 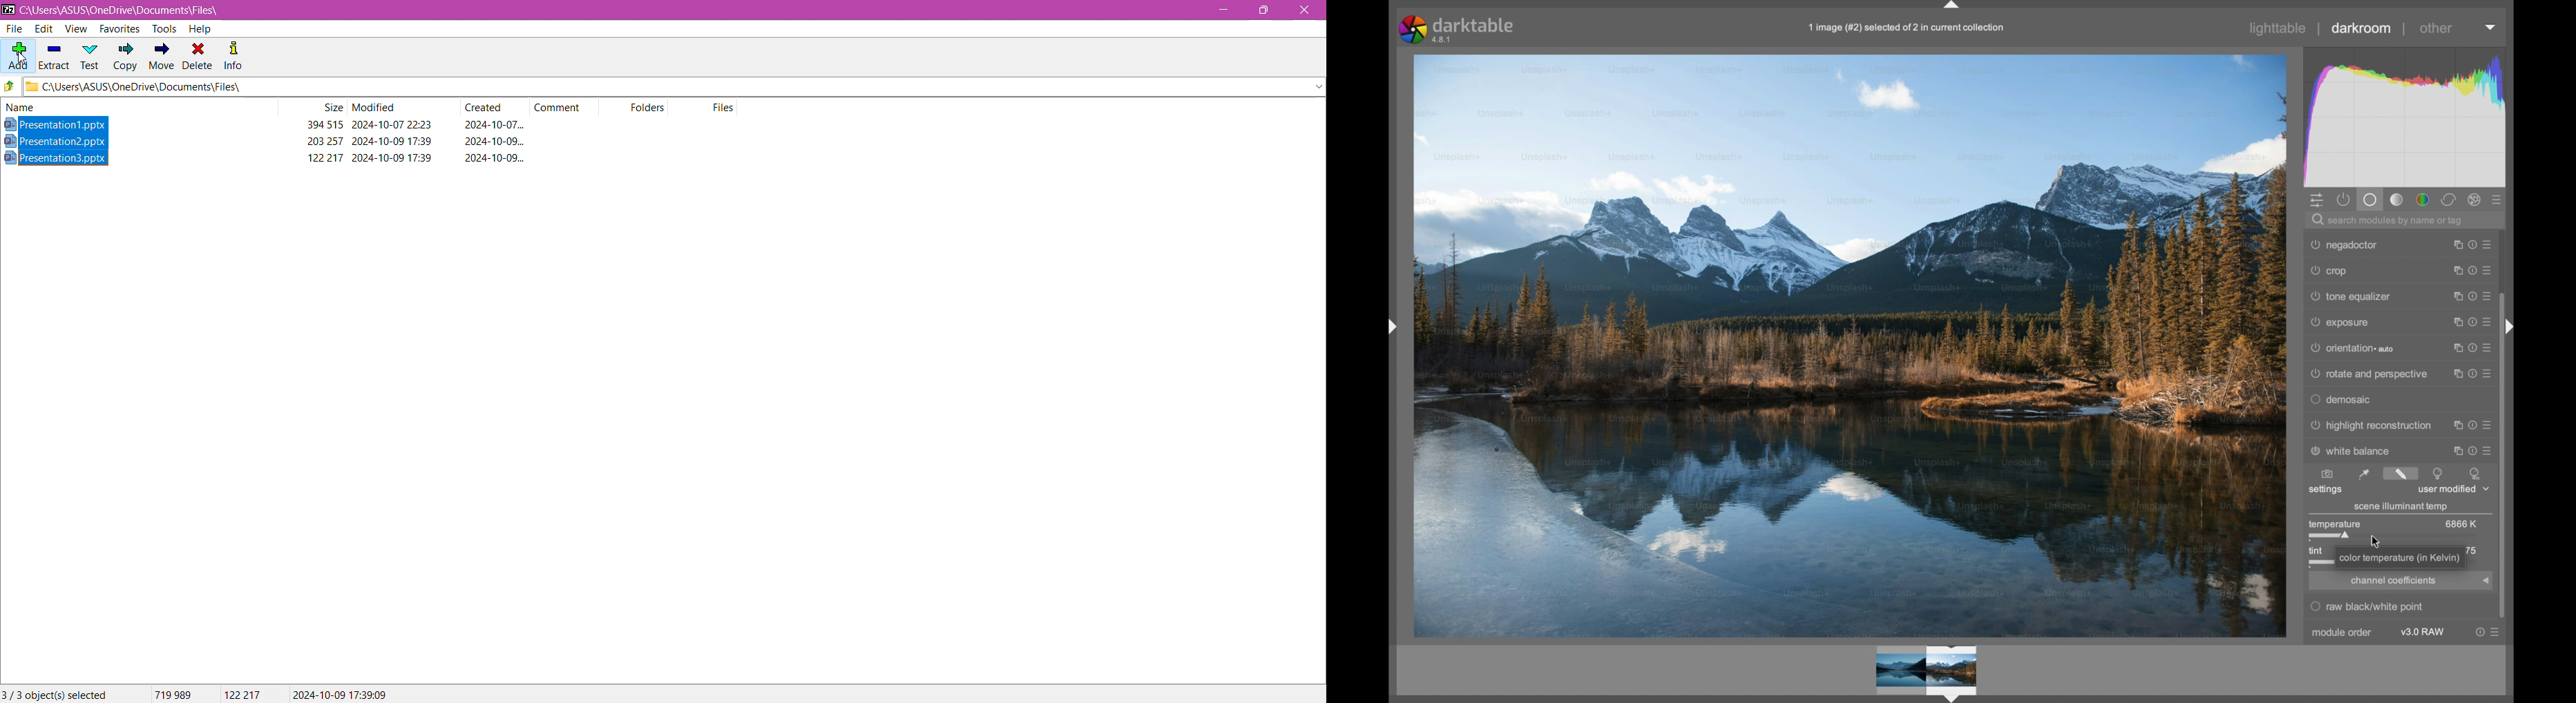 I want to click on Minimize, so click(x=1222, y=10).